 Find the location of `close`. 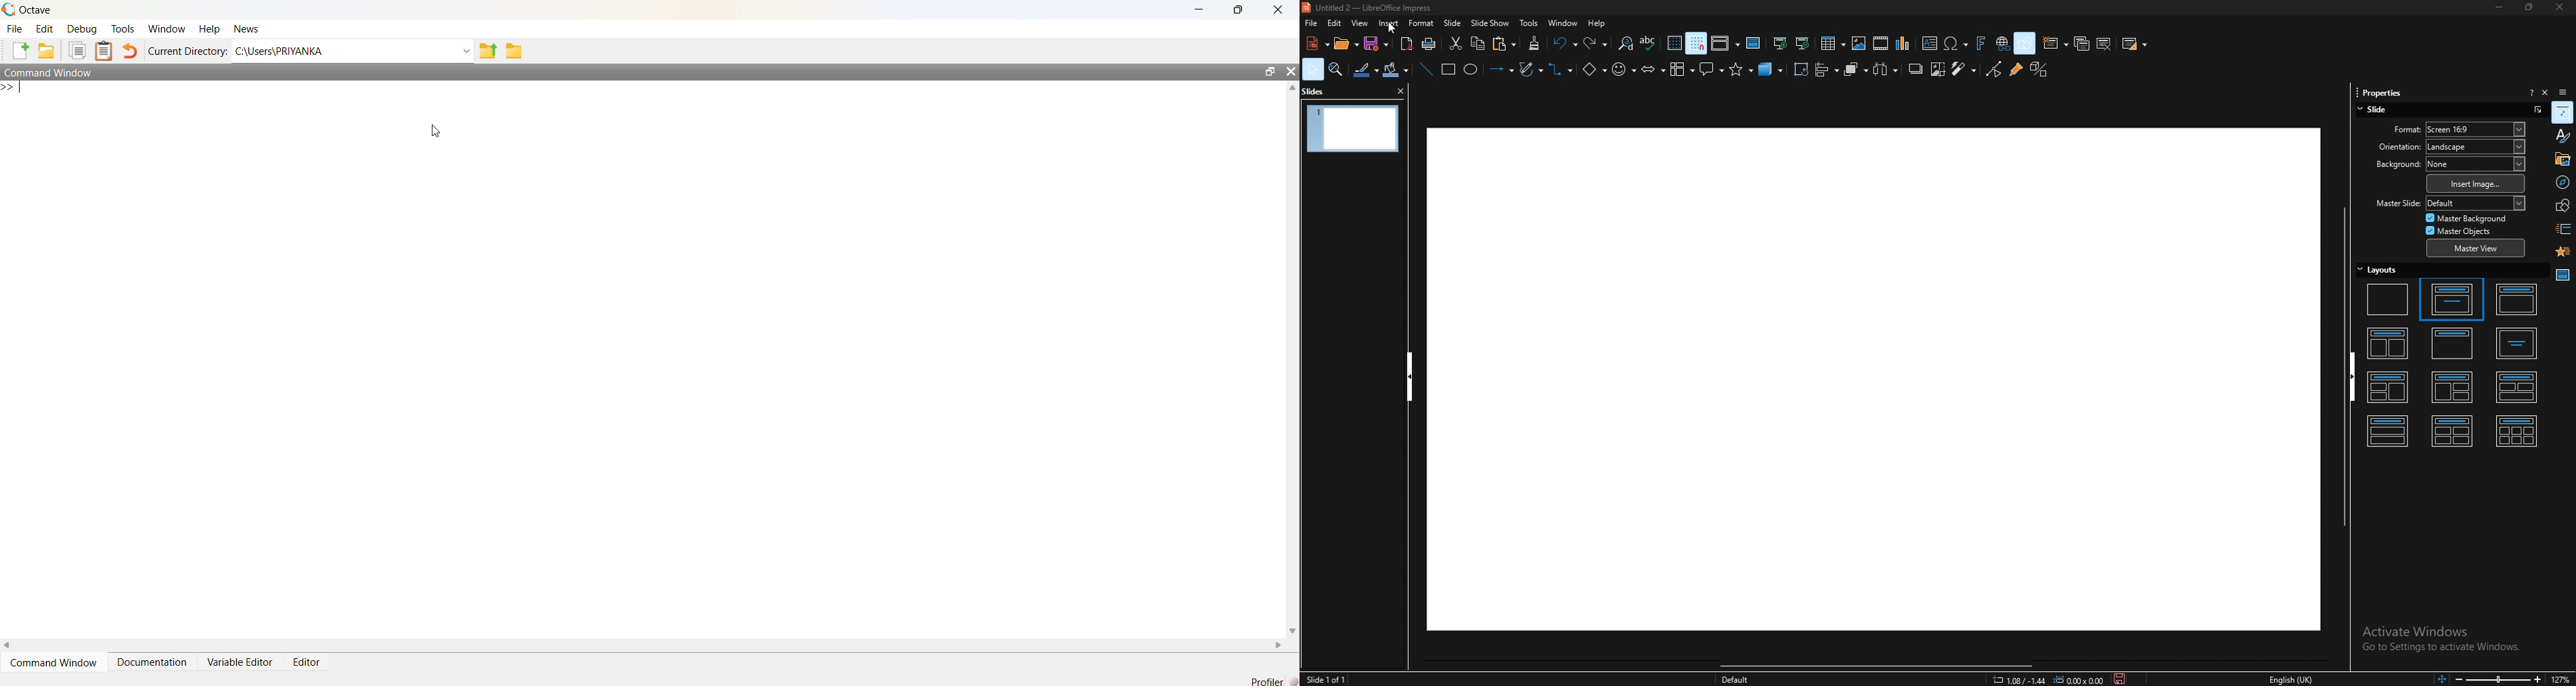

close is located at coordinates (2555, 8).